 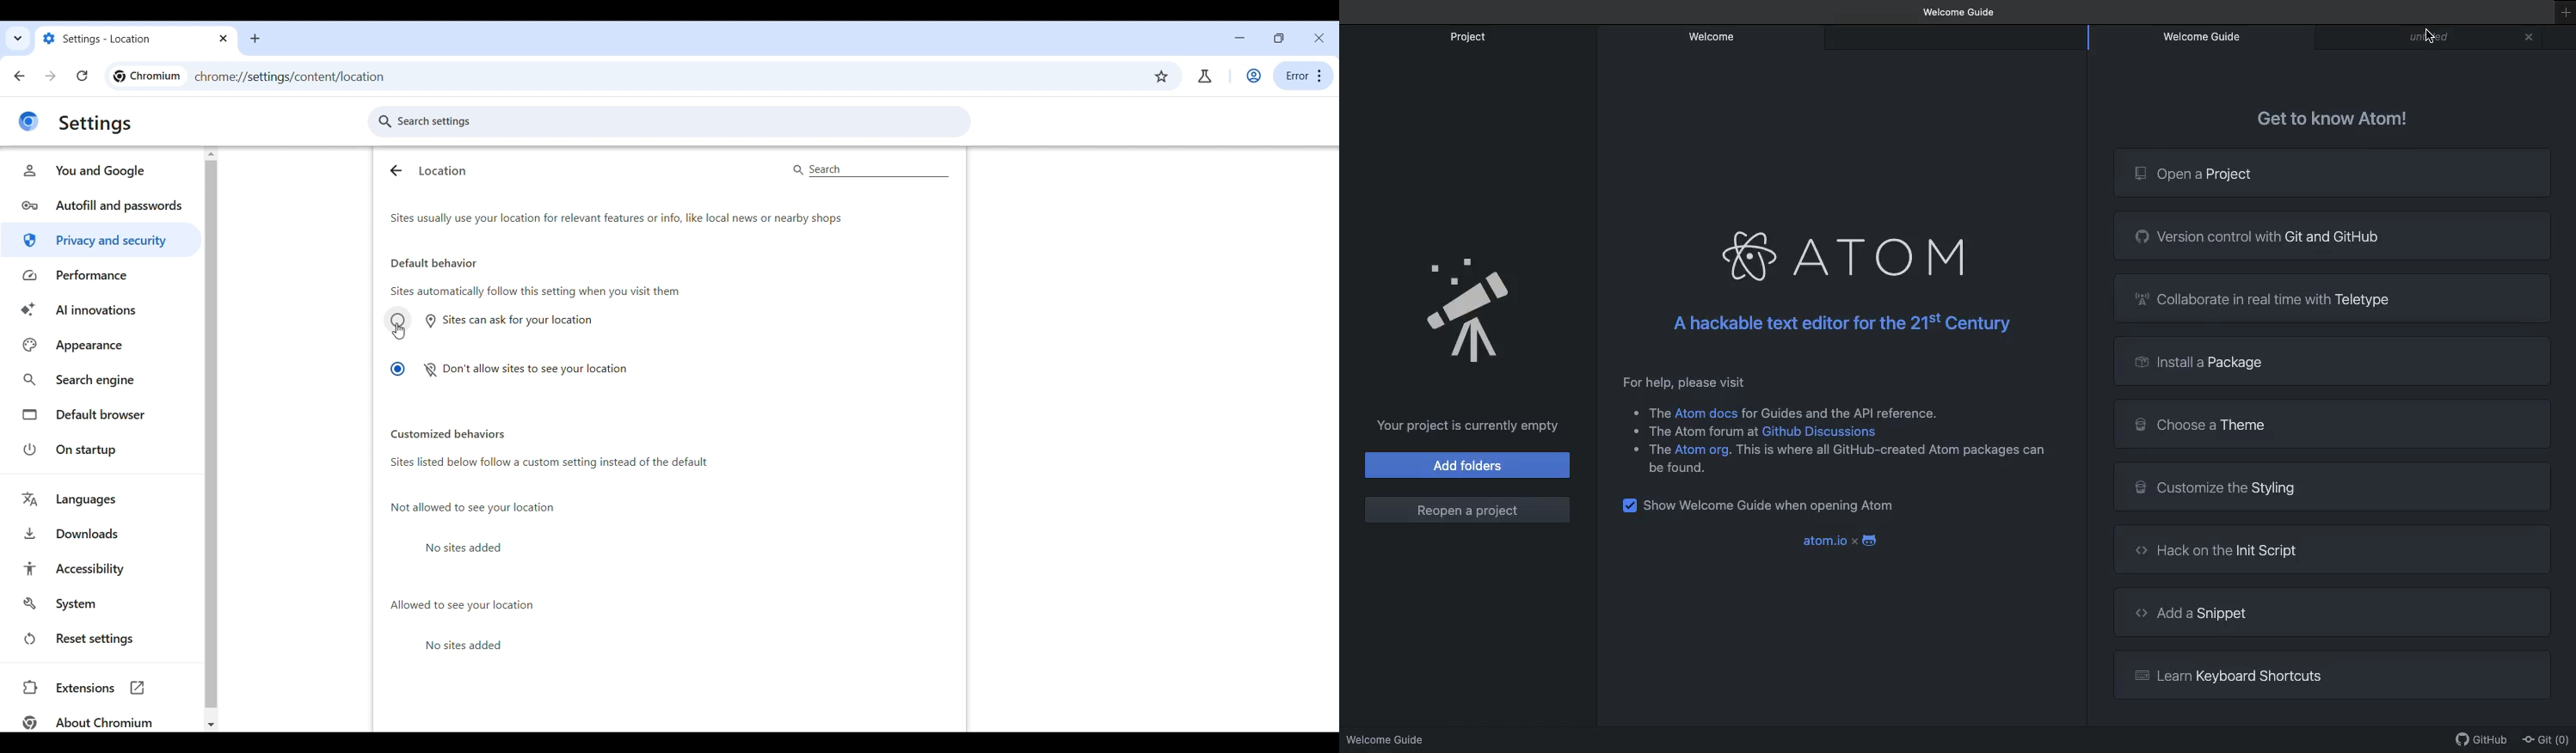 I want to click on Open a project, so click(x=2354, y=174).